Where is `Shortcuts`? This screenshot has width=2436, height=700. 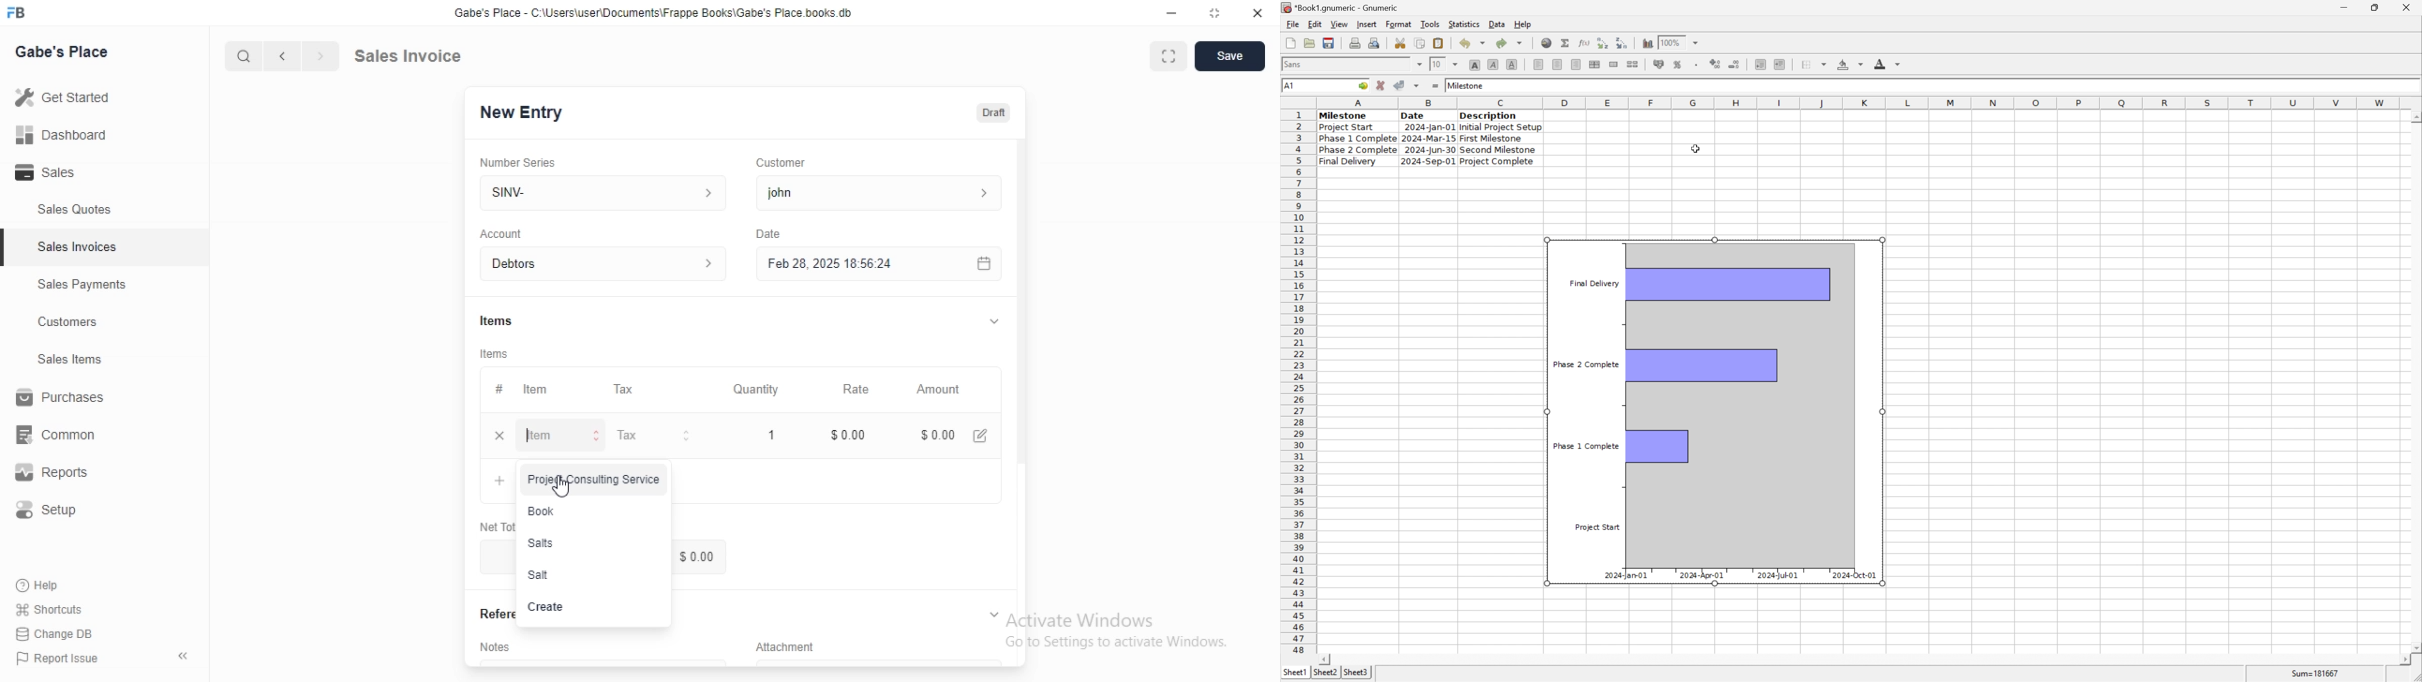
Shortcuts is located at coordinates (61, 608).